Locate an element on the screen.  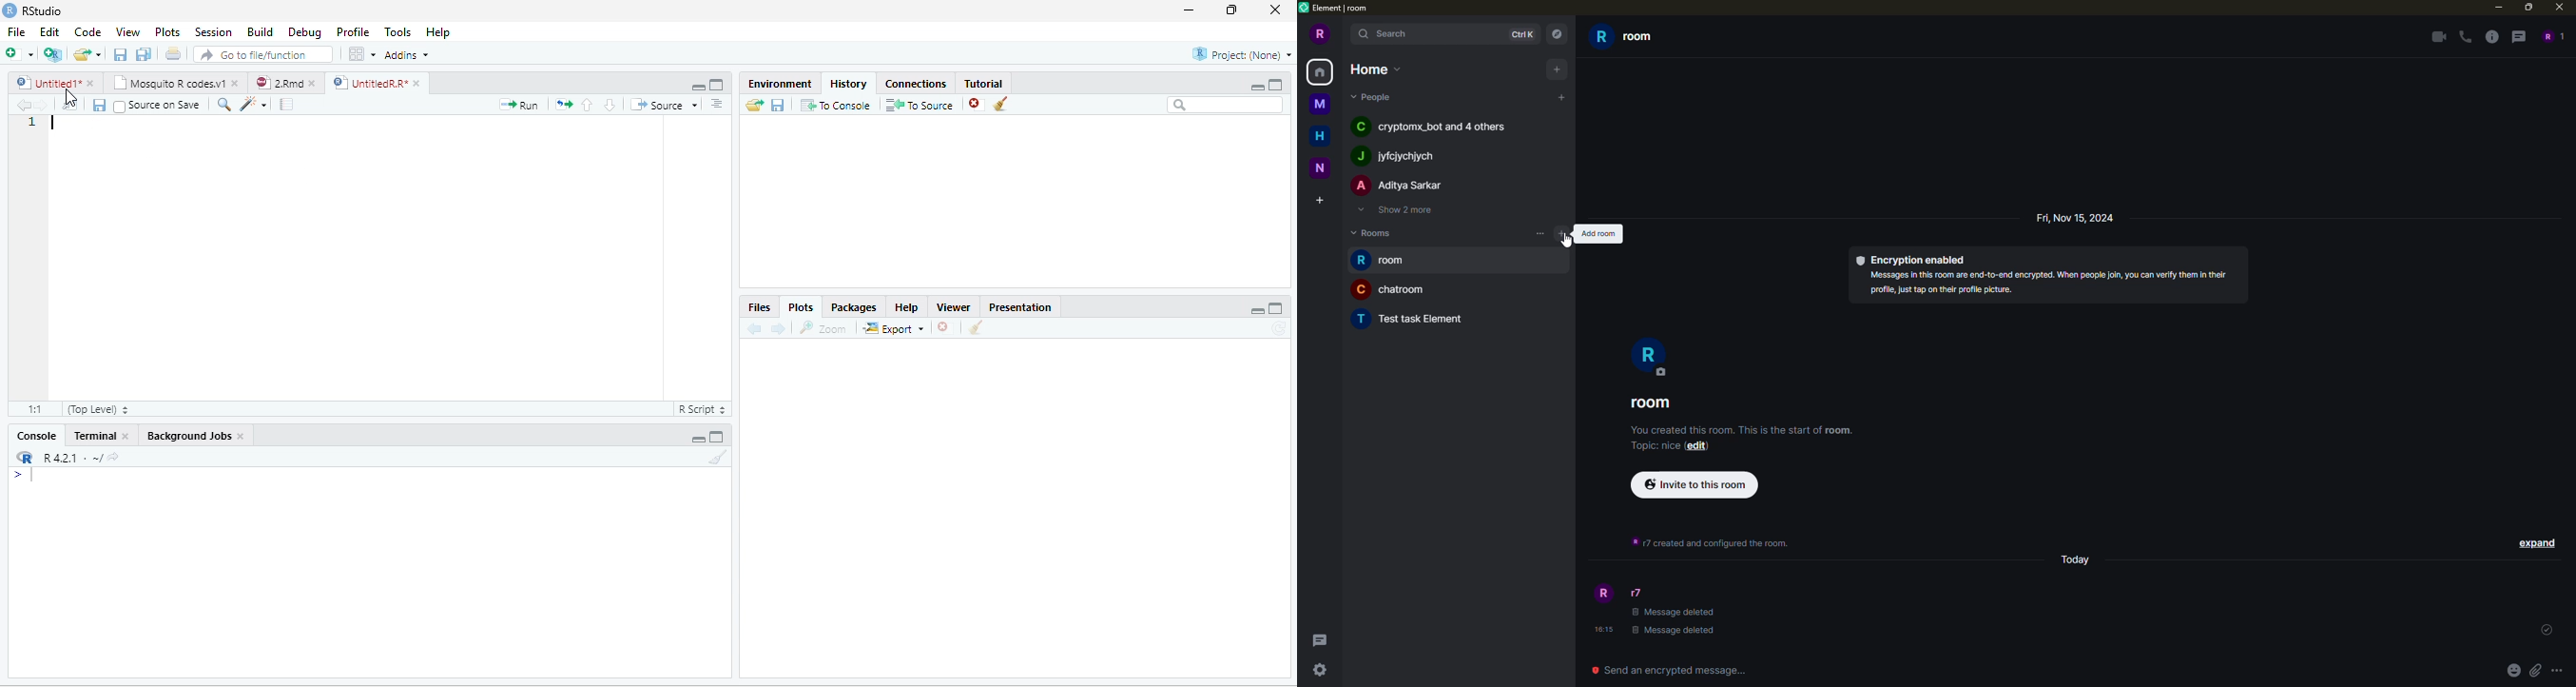
home is located at coordinates (1375, 69).